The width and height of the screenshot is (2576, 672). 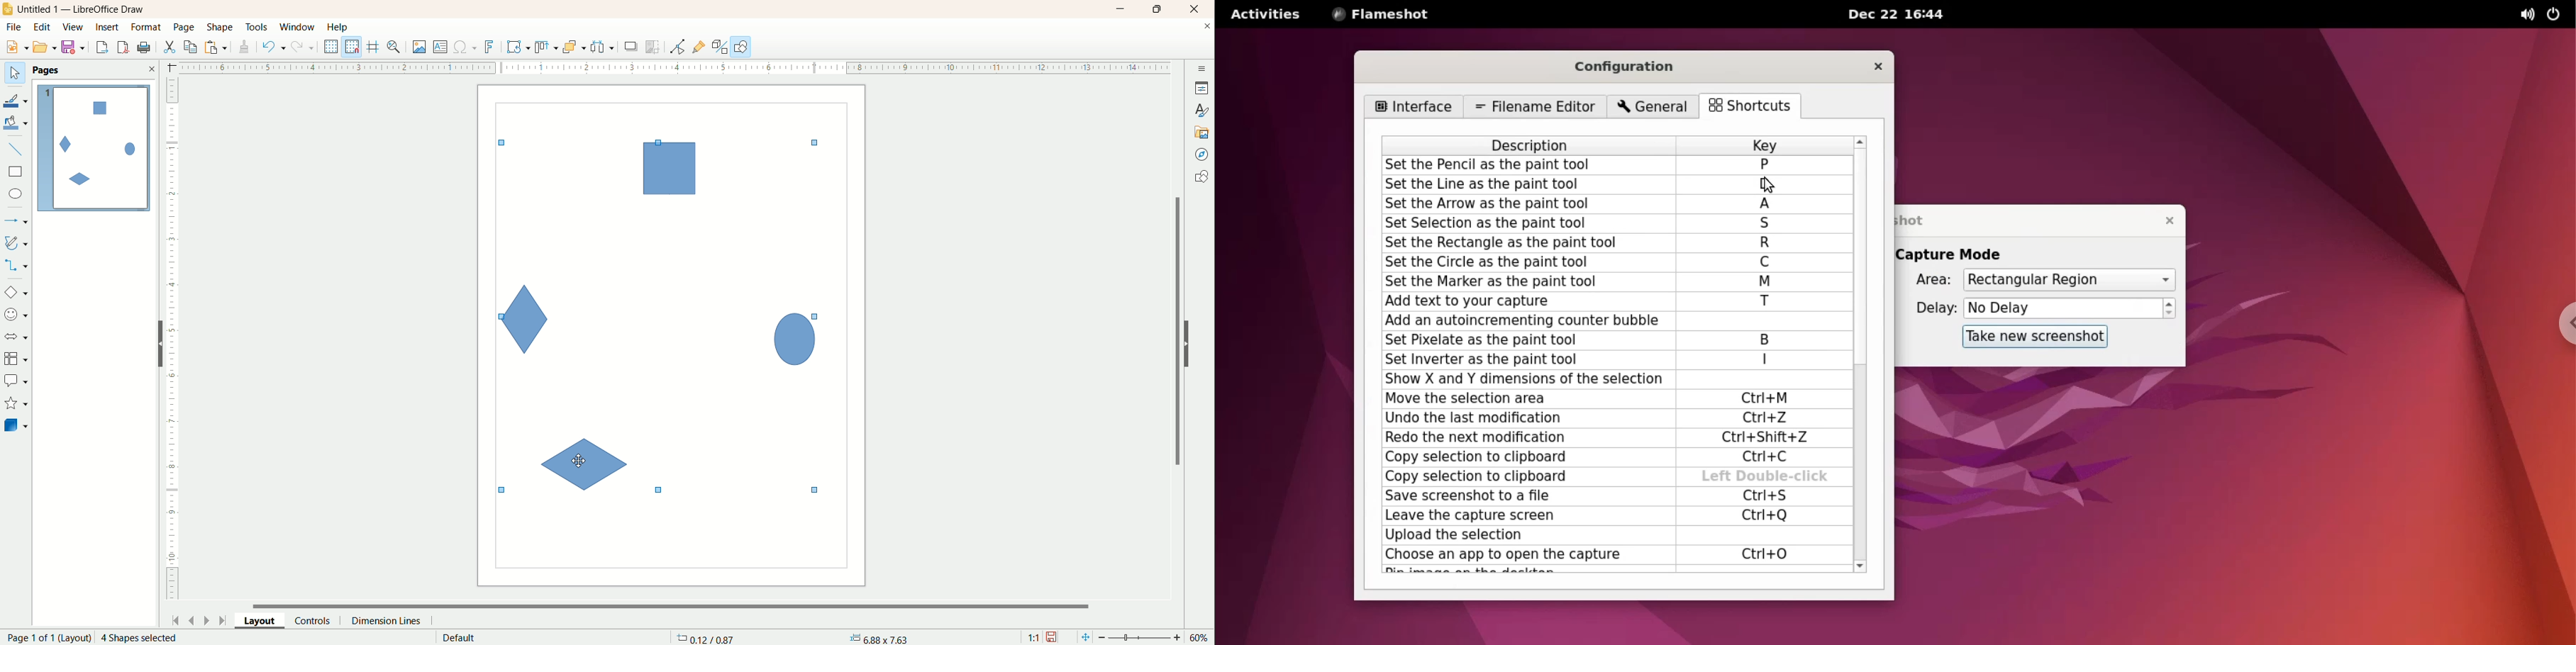 What do you see at coordinates (172, 341) in the screenshot?
I see `scale bar` at bounding box center [172, 341].